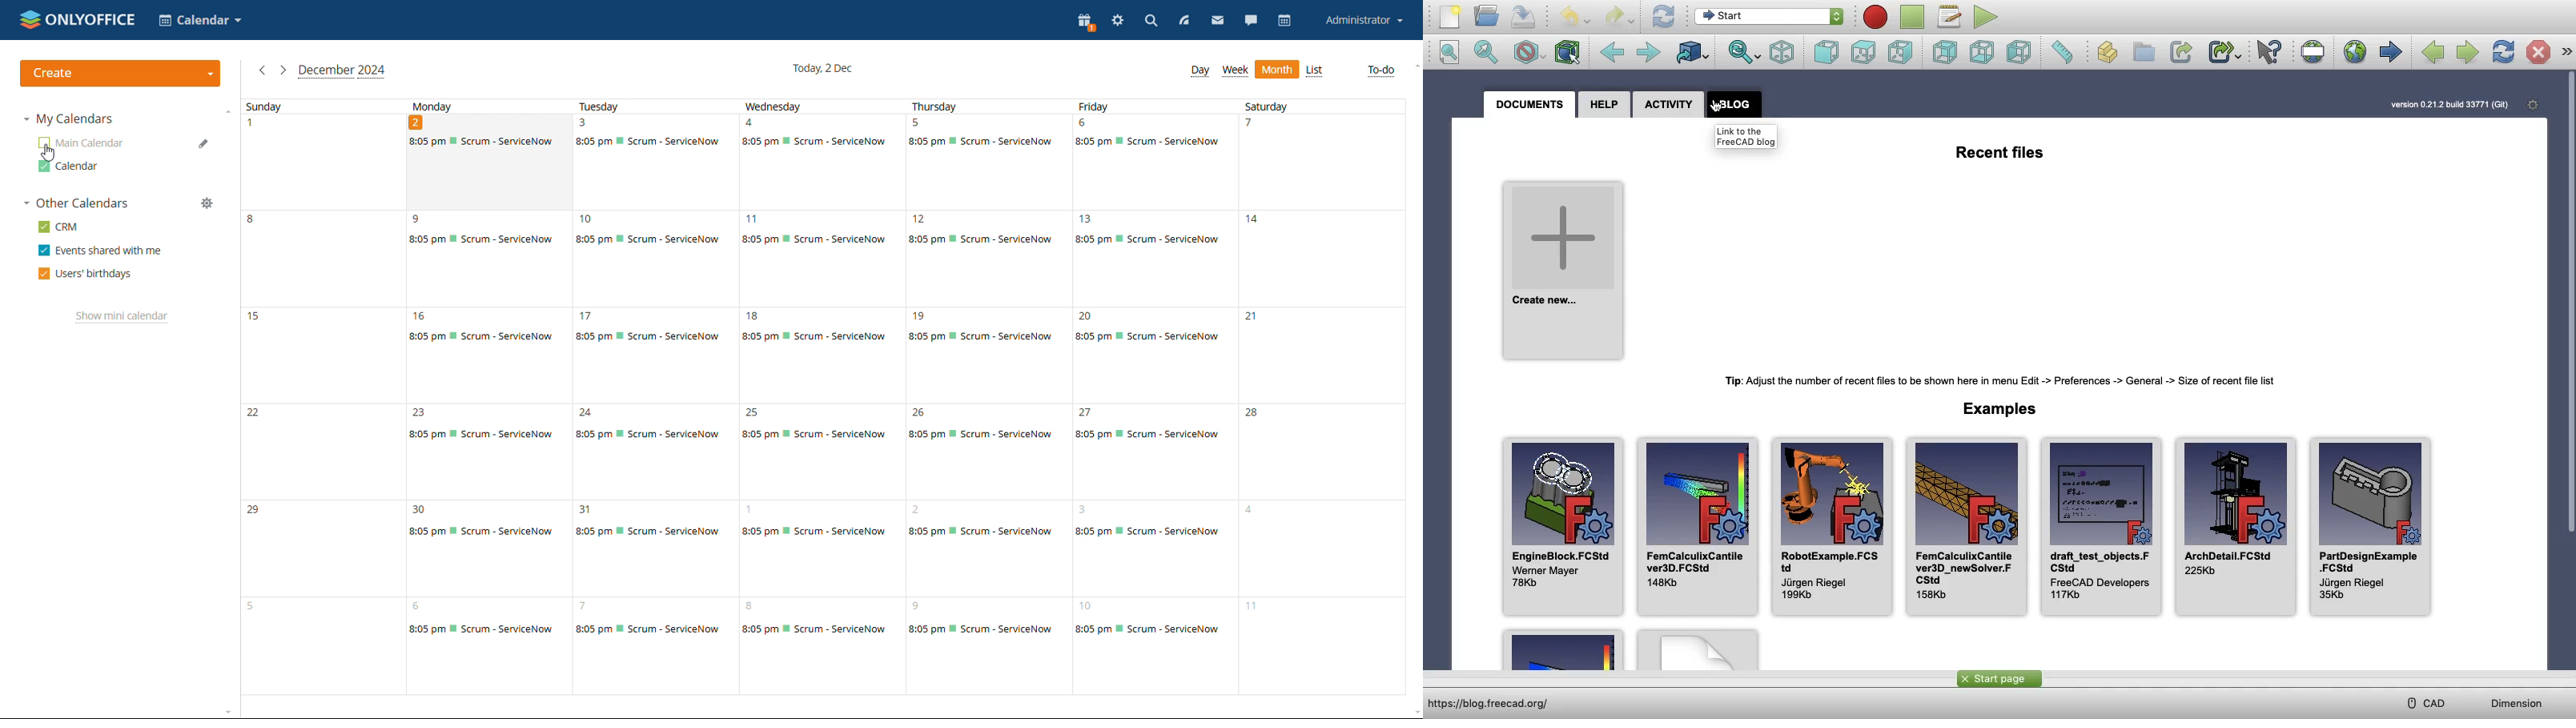 The image size is (2576, 728). What do you see at coordinates (1982, 52) in the screenshot?
I see `Bottom` at bounding box center [1982, 52].